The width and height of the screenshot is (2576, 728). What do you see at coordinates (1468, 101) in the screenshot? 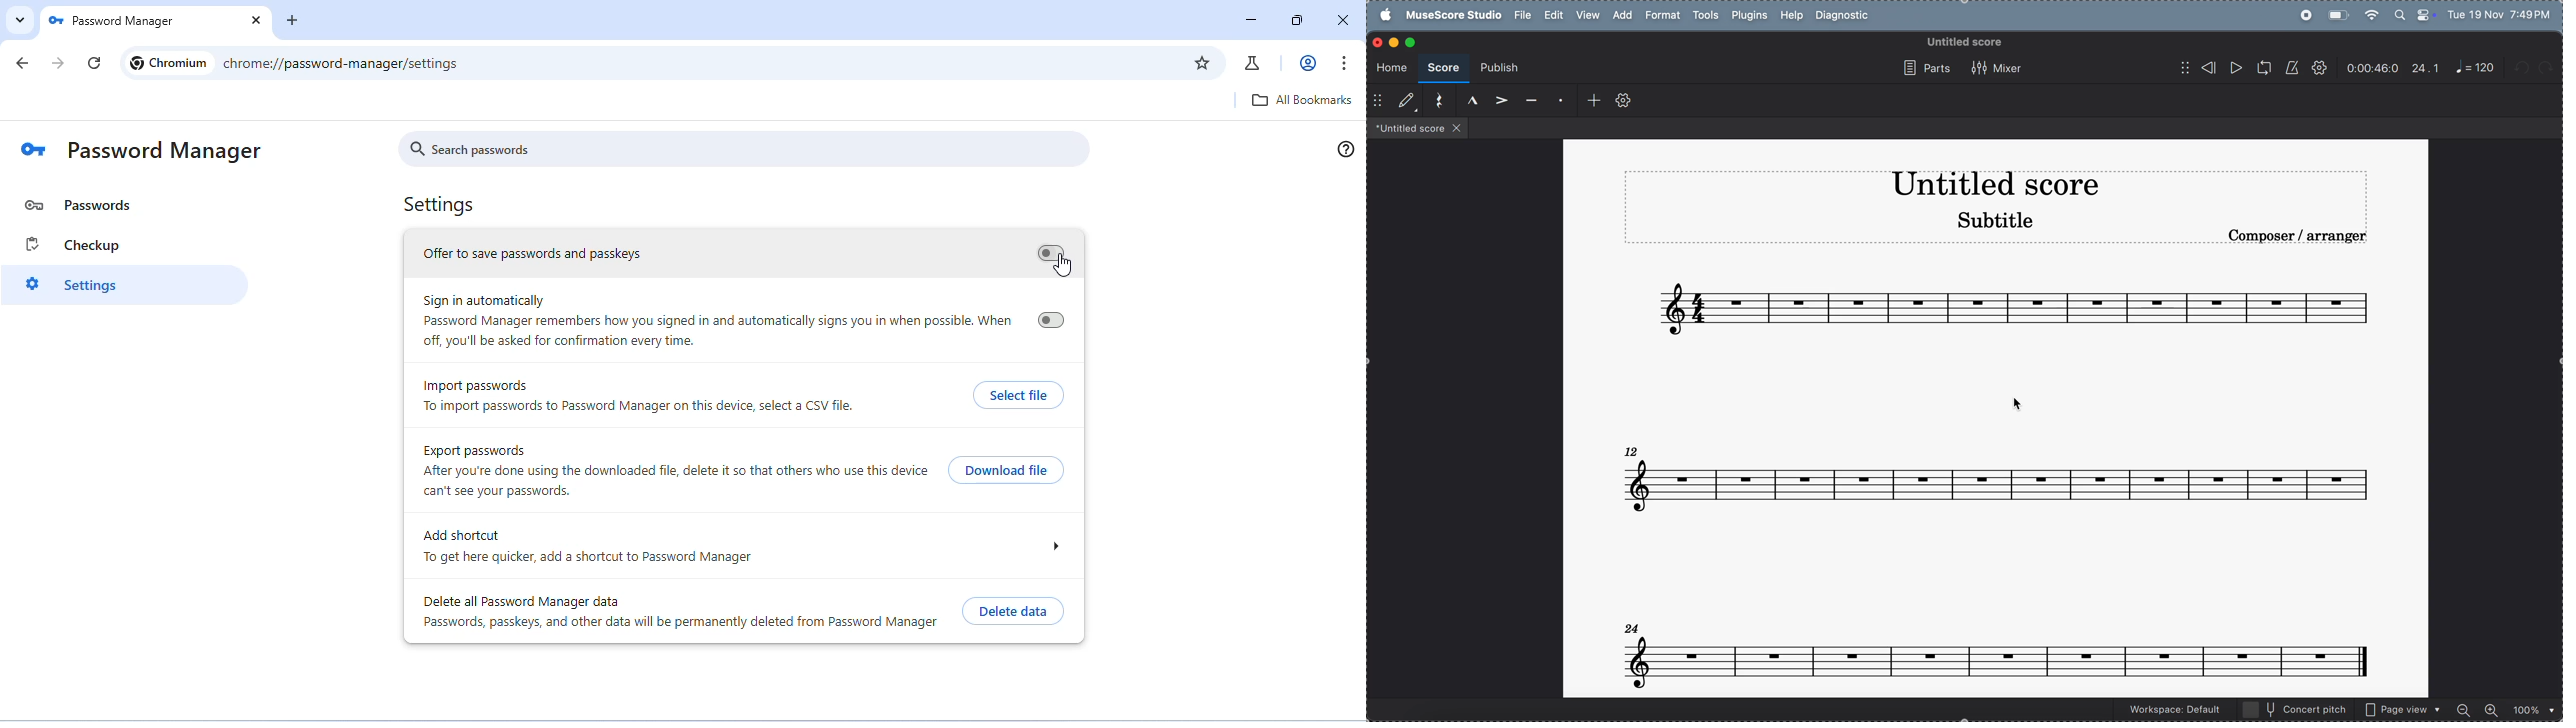
I see `marcato` at bounding box center [1468, 101].